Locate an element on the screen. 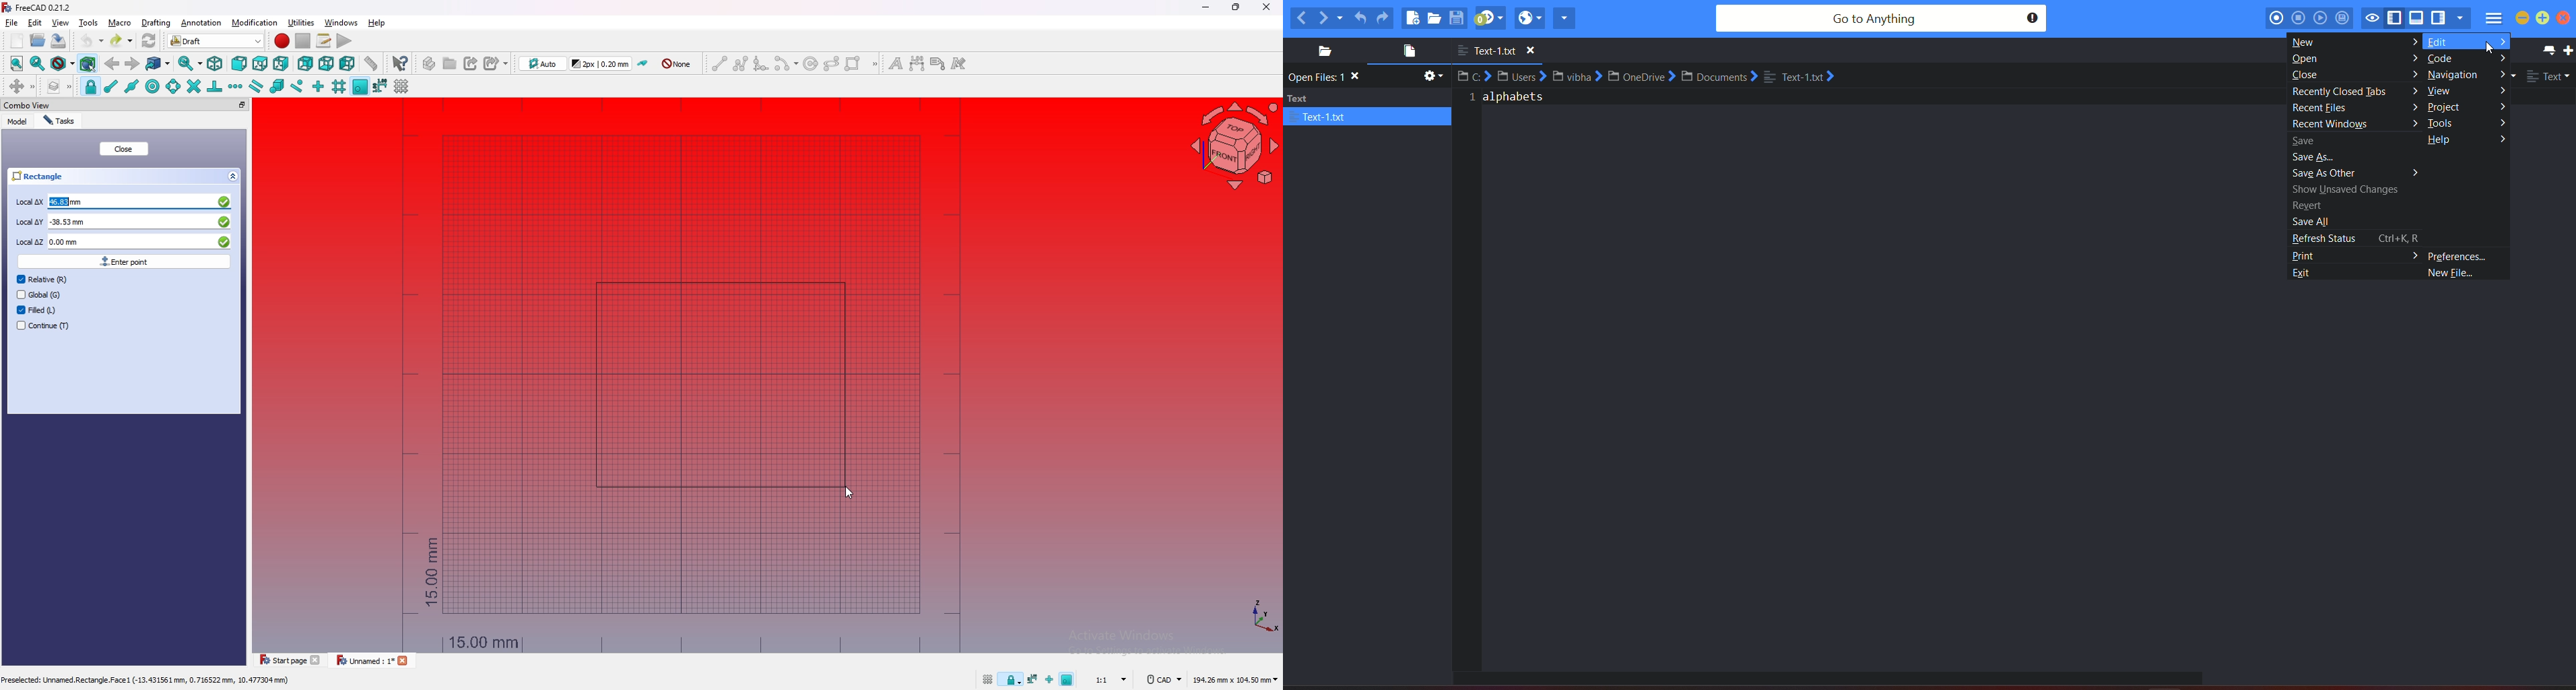 The width and height of the screenshot is (2576, 700). Close file is located at coordinates (317, 660).